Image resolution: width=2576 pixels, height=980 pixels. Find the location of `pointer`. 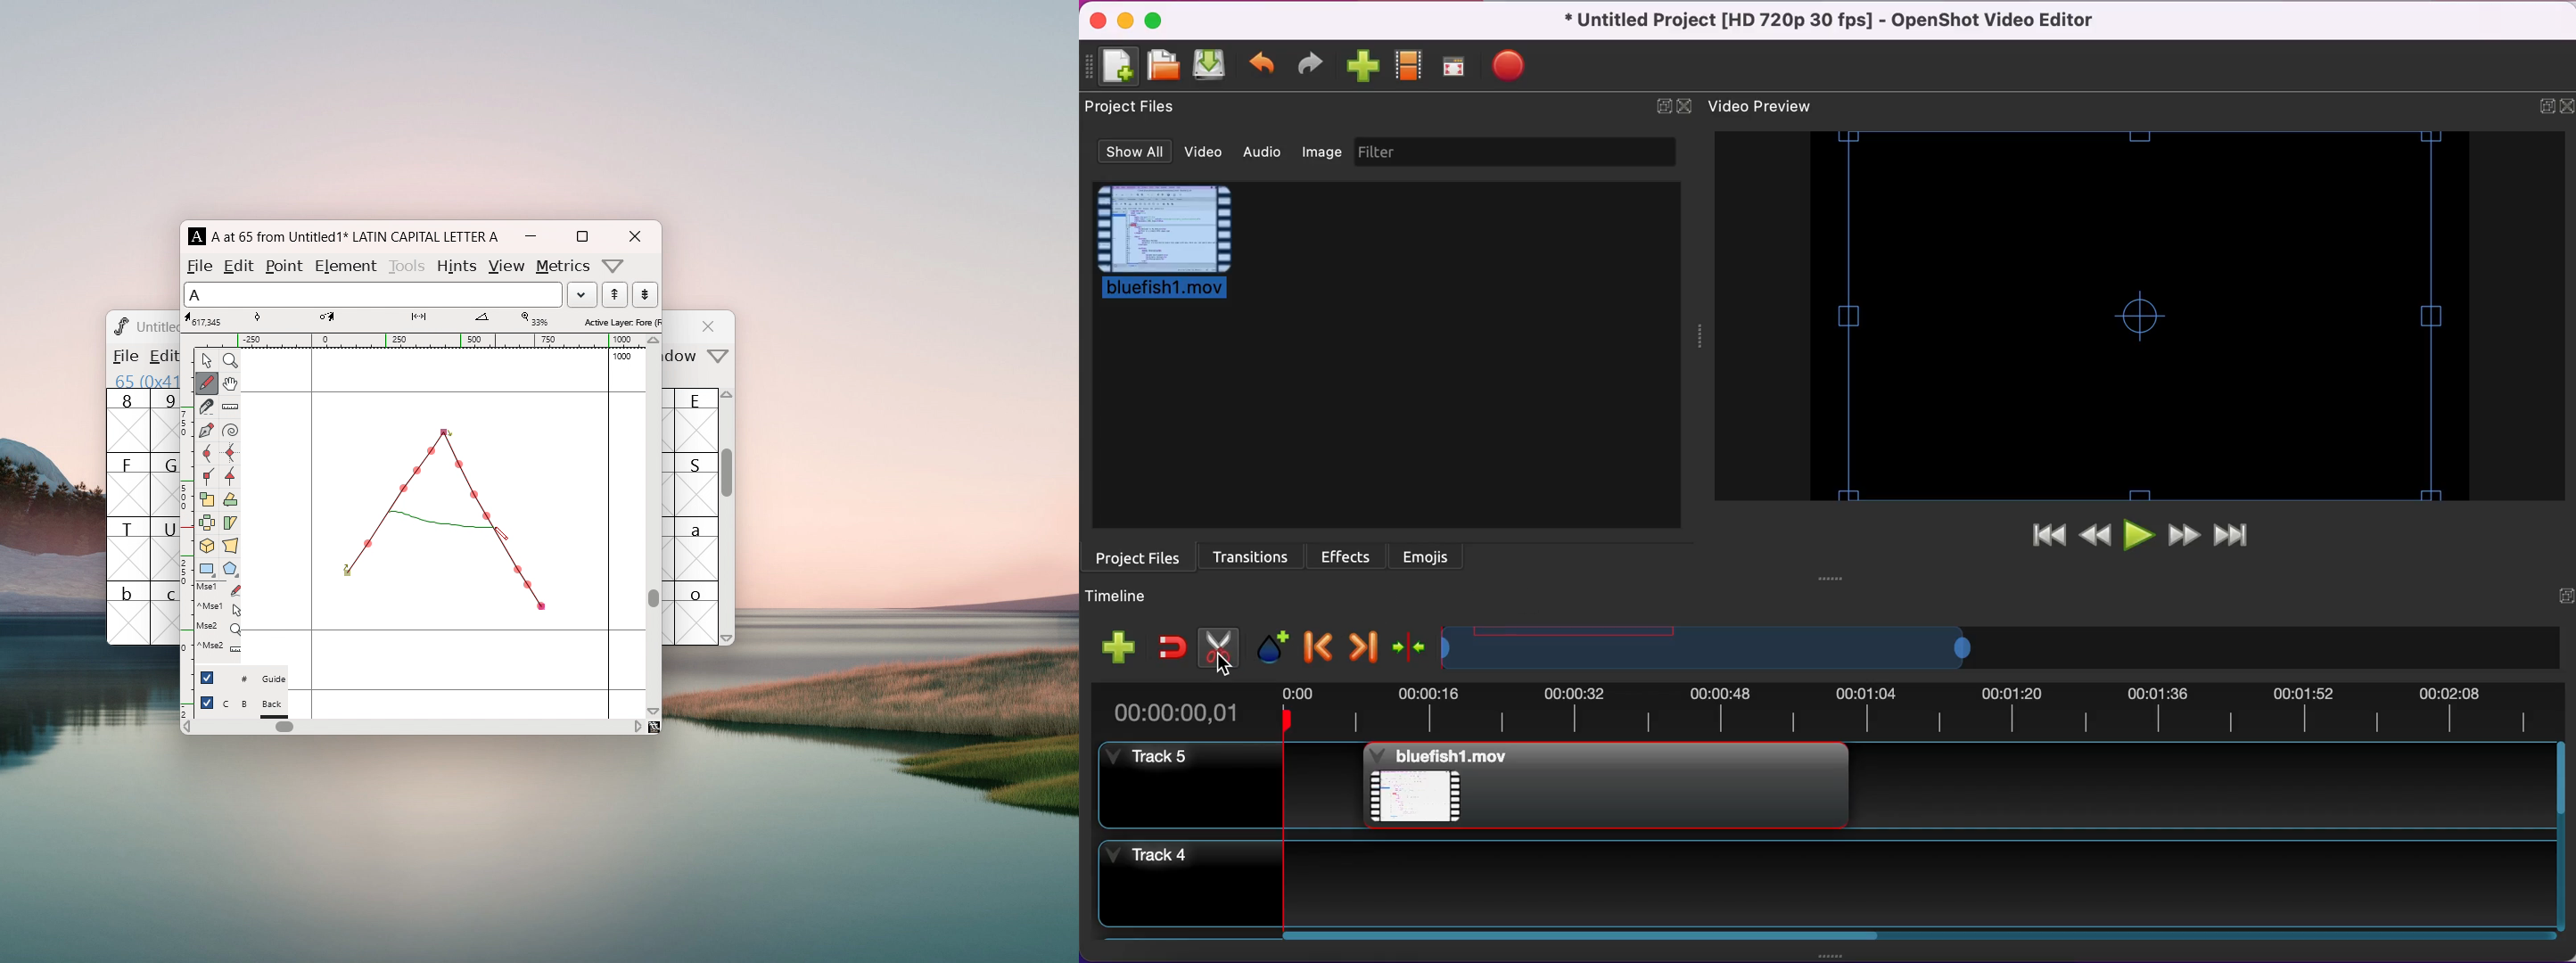

pointer is located at coordinates (207, 360).